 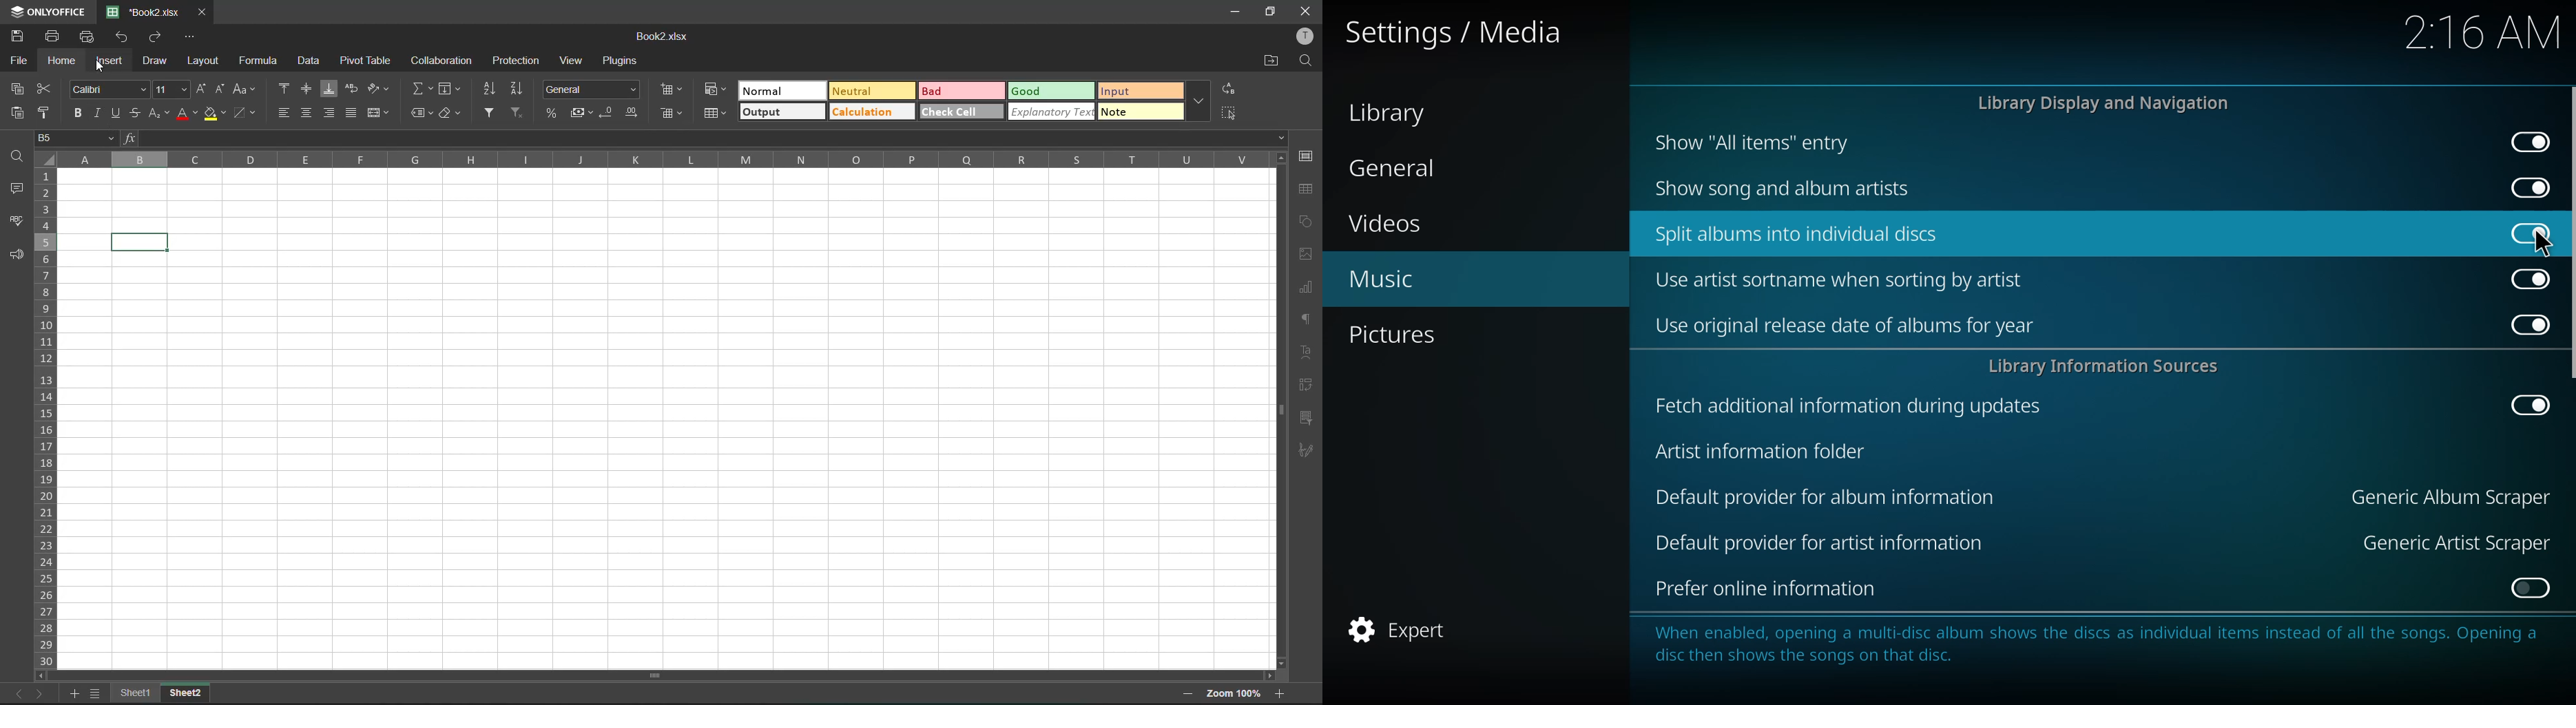 What do you see at coordinates (1309, 324) in the screenshot?
I see `paragraph` at bounding box center [1309, 324].